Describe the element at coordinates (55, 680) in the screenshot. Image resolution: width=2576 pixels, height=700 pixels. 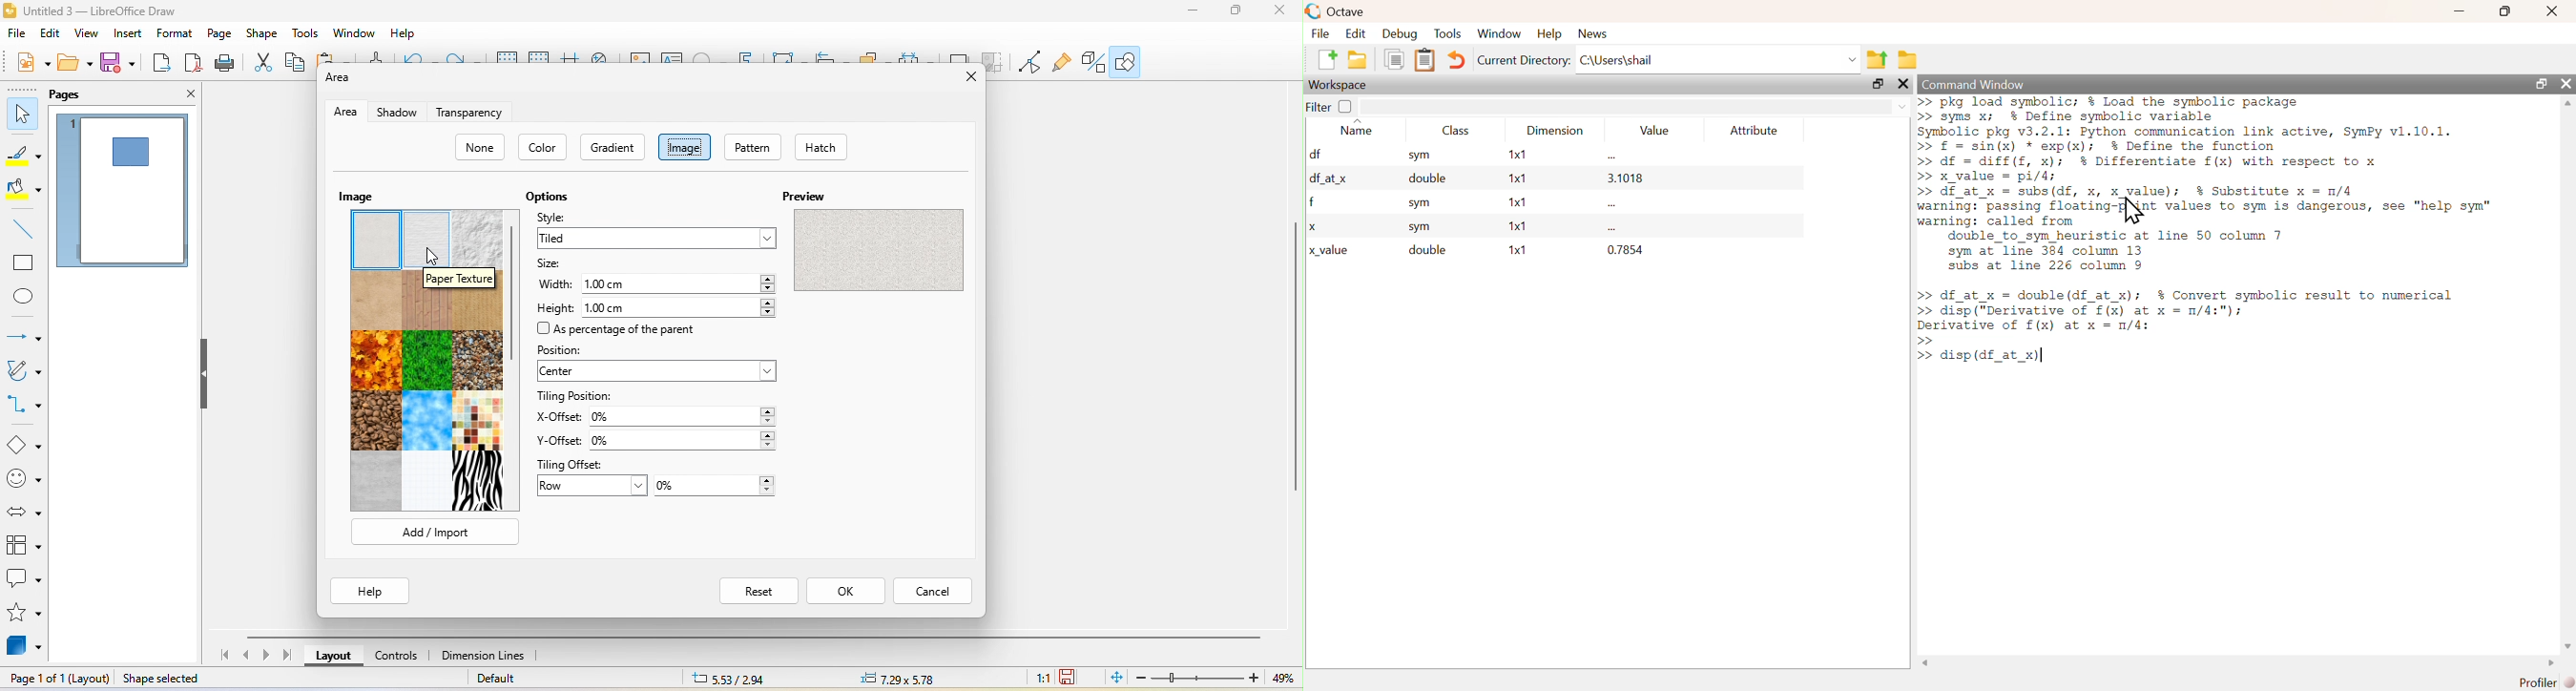
I see `page 1 of 1` at that location.